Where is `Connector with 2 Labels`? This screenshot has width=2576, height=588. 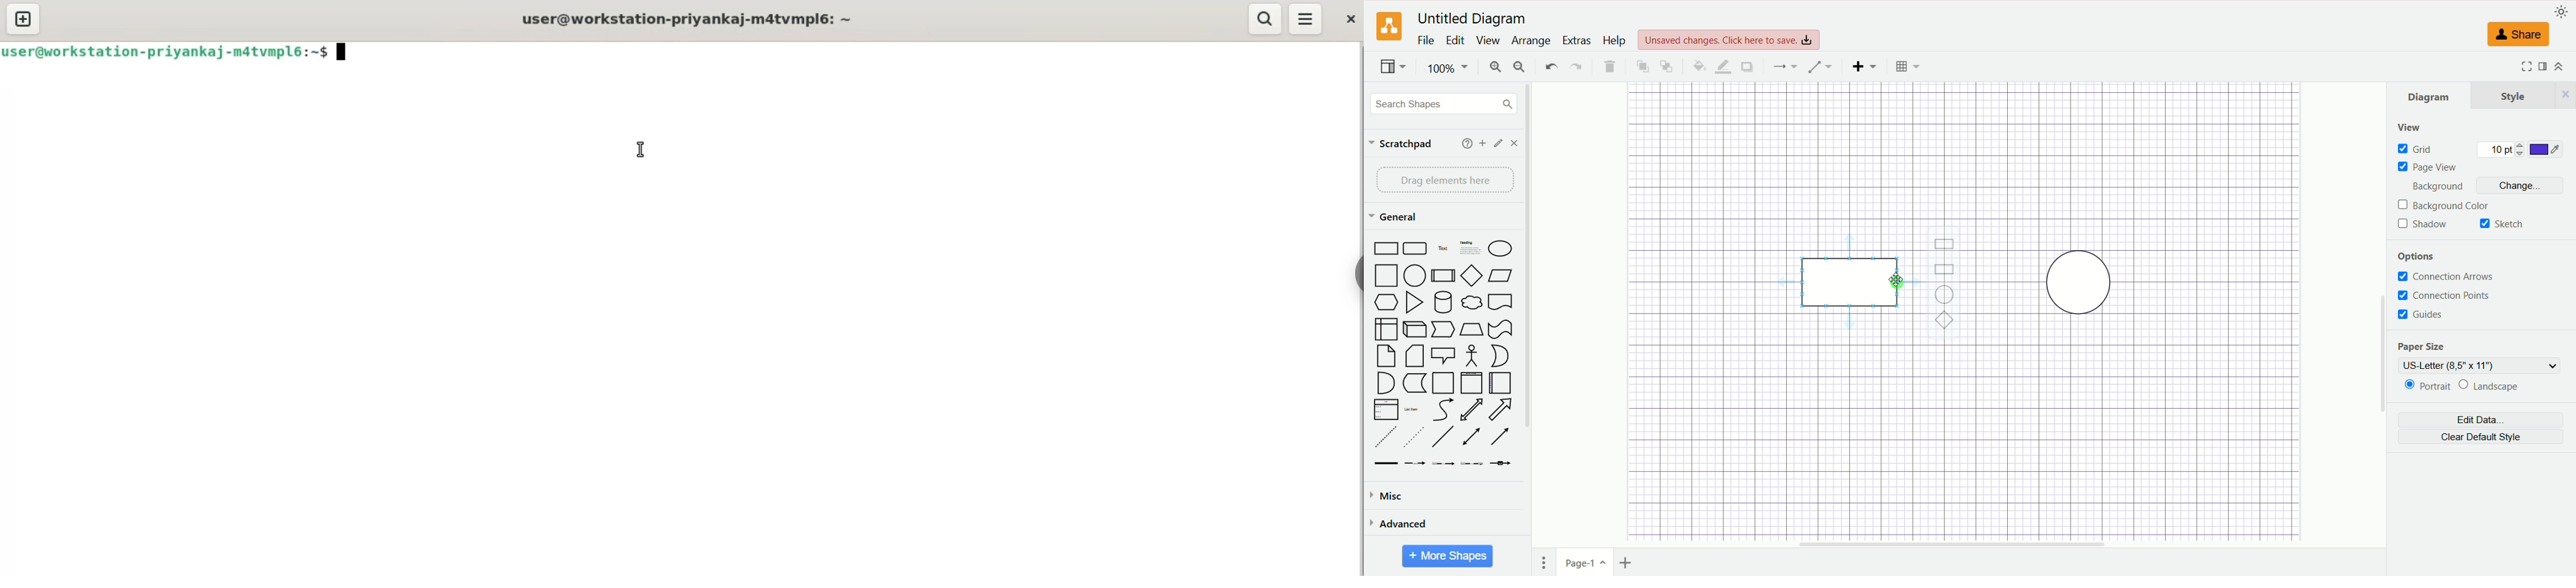
Connector with 2 Labels is located at coordinates (1444, 466).